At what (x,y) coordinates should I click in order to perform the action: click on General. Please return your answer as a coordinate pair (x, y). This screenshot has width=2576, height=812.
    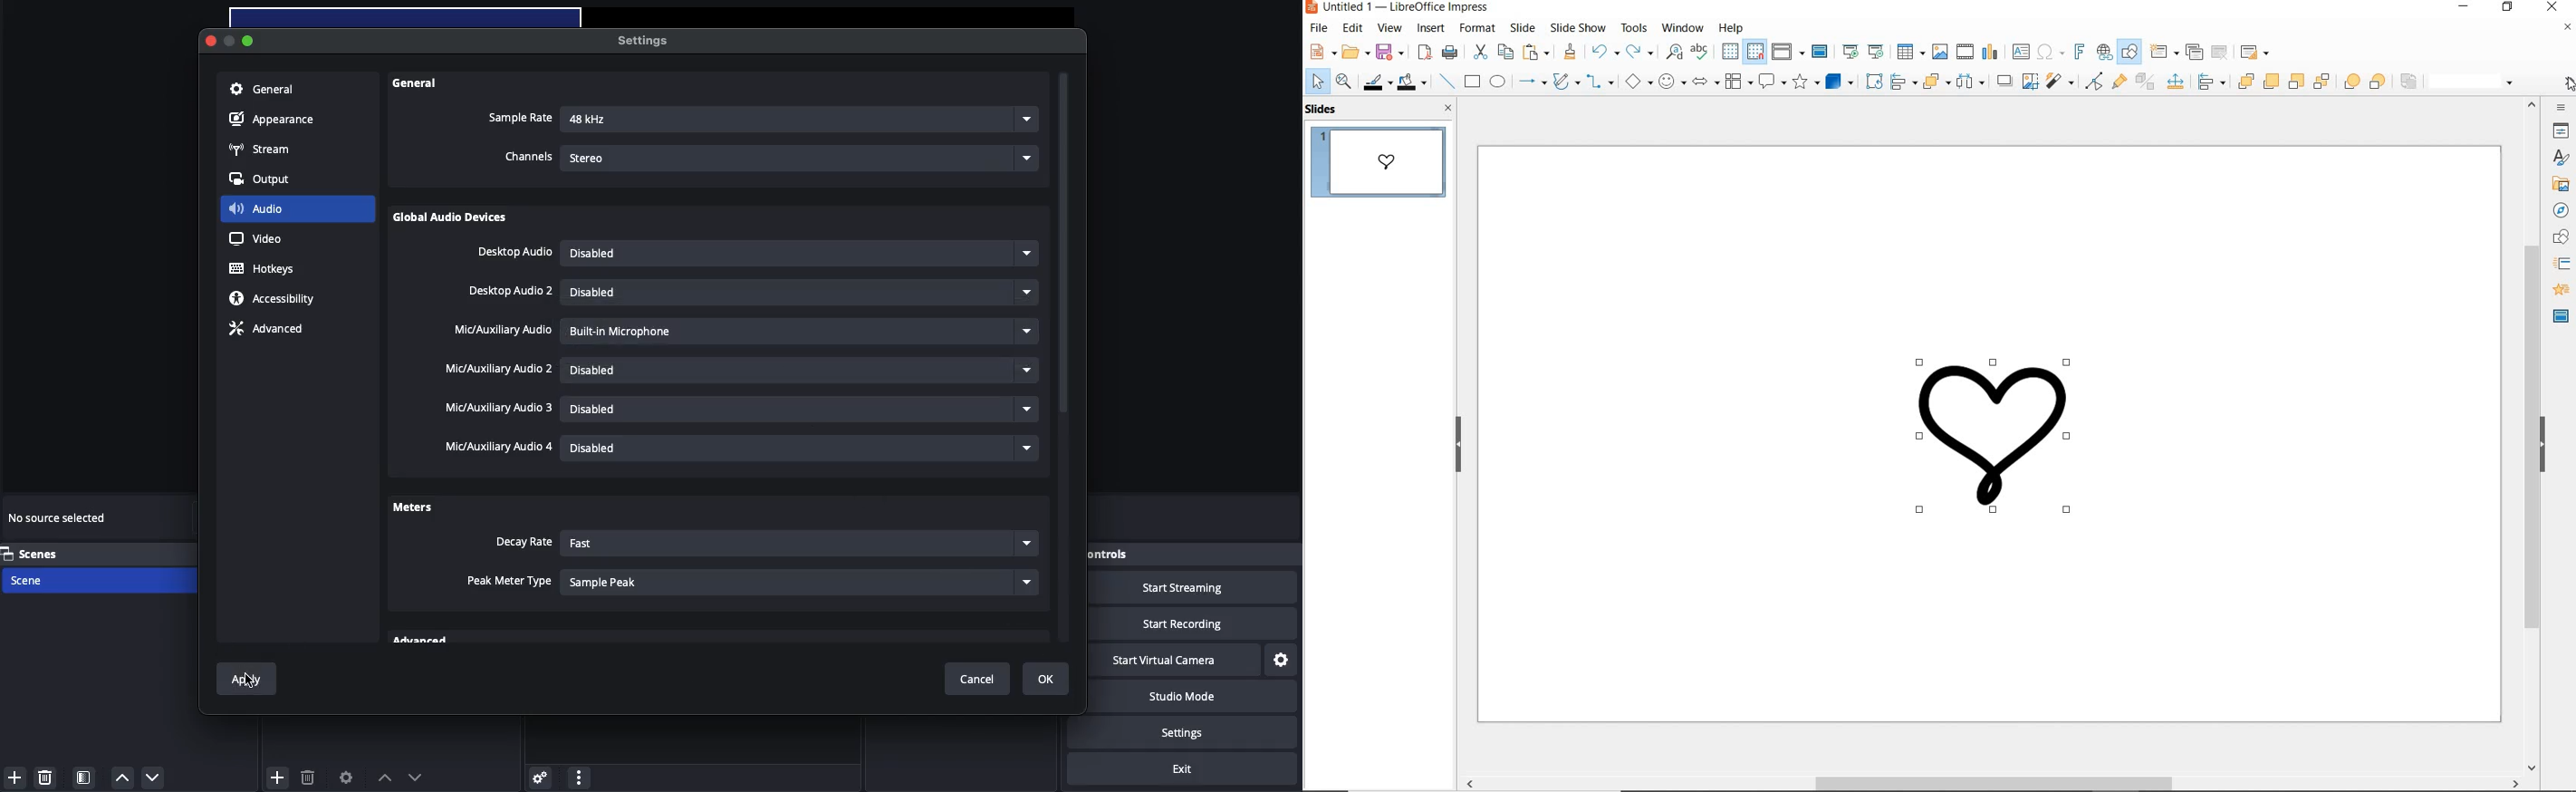
    Looking at the image, I should click on (418, 83).